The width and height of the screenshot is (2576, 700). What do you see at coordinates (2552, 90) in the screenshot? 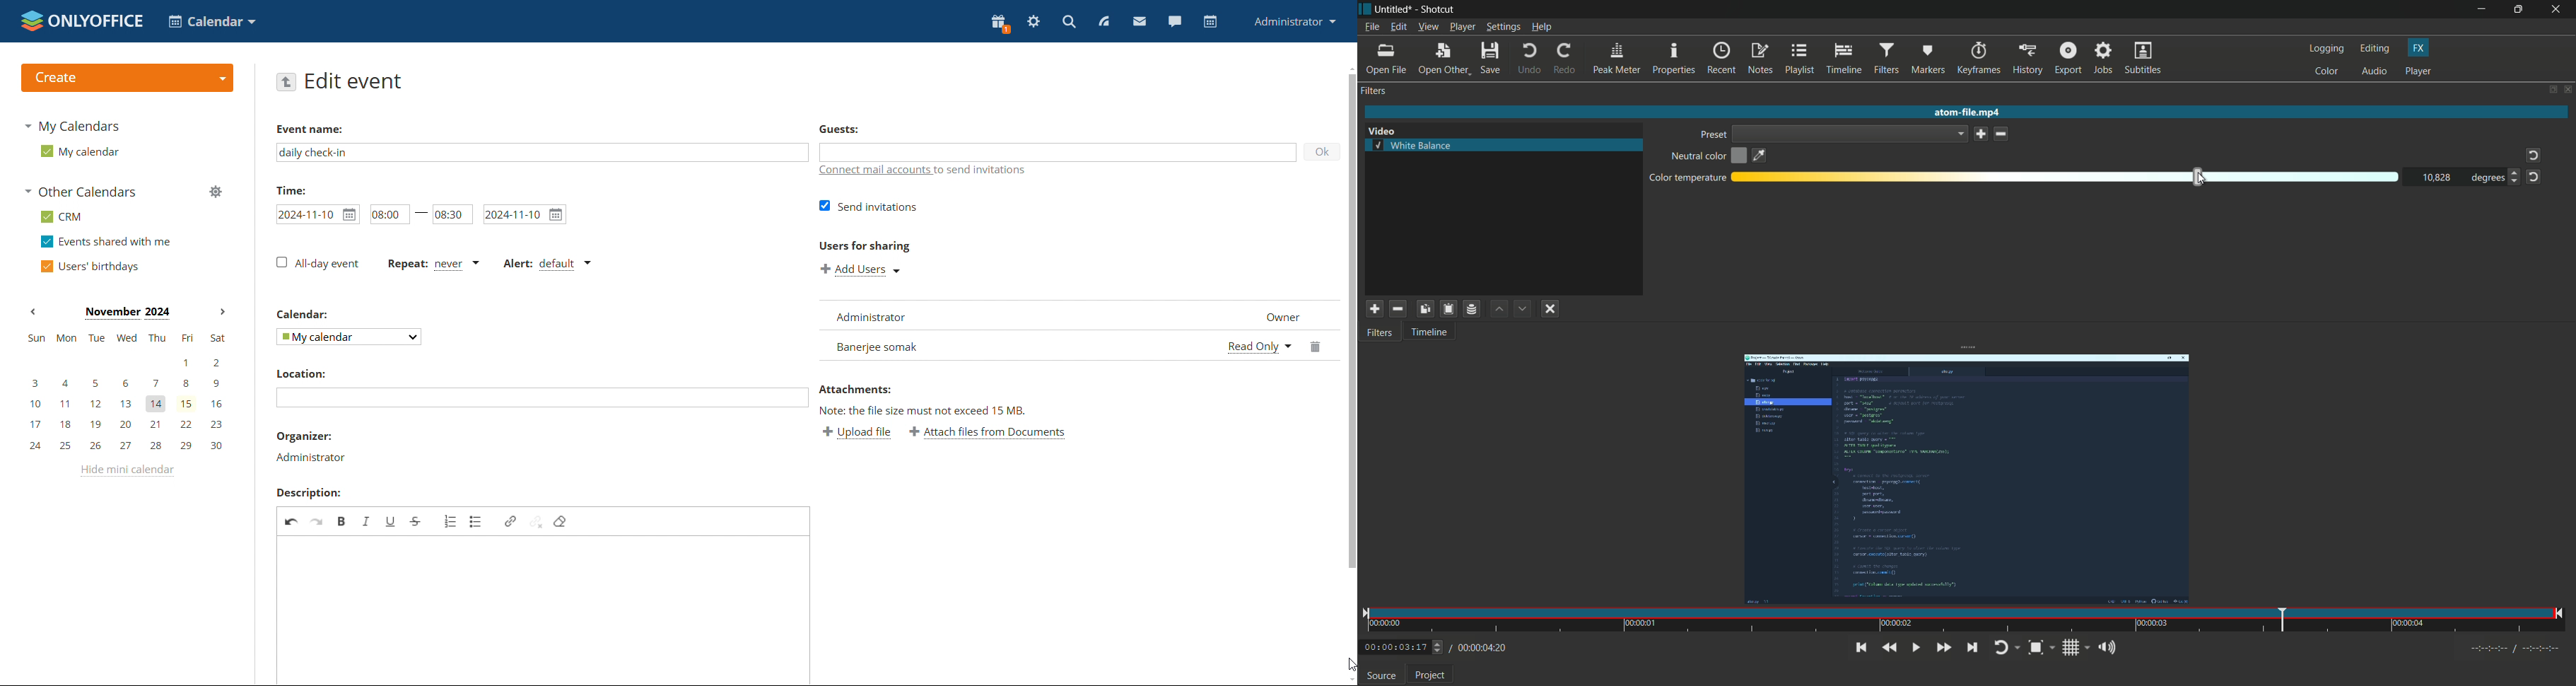
I see `change layout` at bounding box center [2552, 90].